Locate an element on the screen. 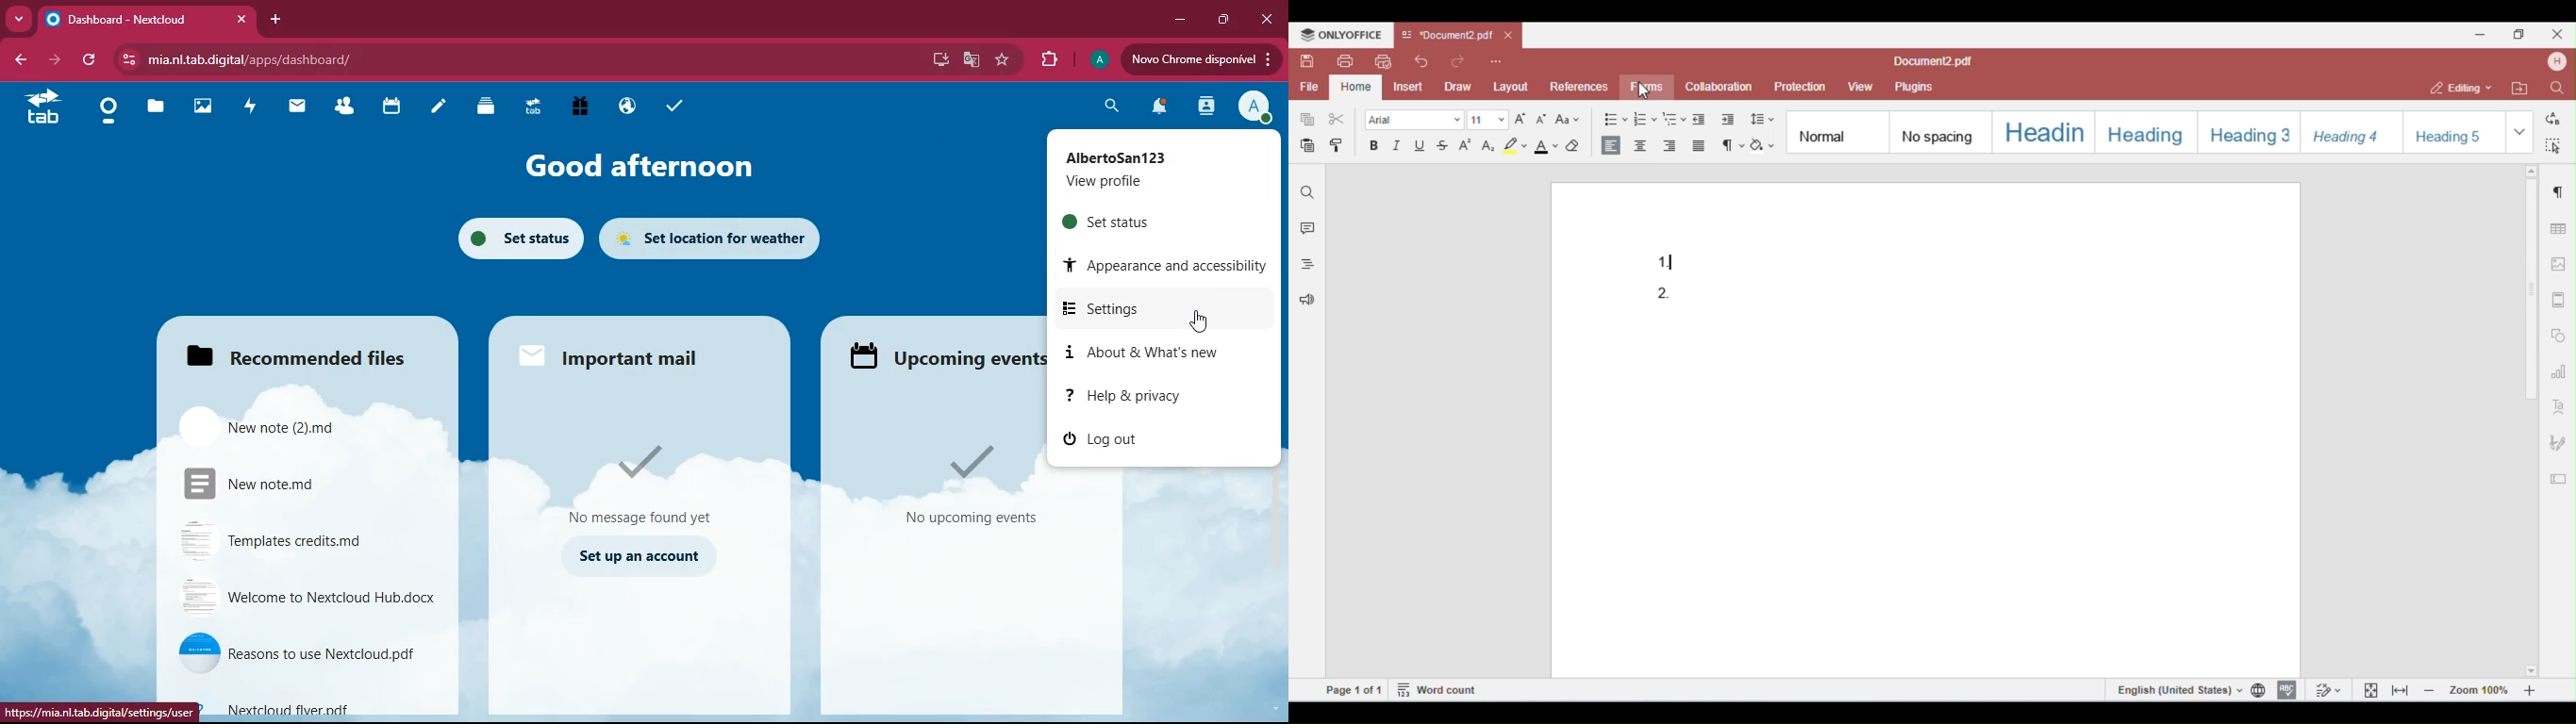 Image resolution: width=2576 pixels, height=728 pixels. cursor is located at coordinates (1198, 321).